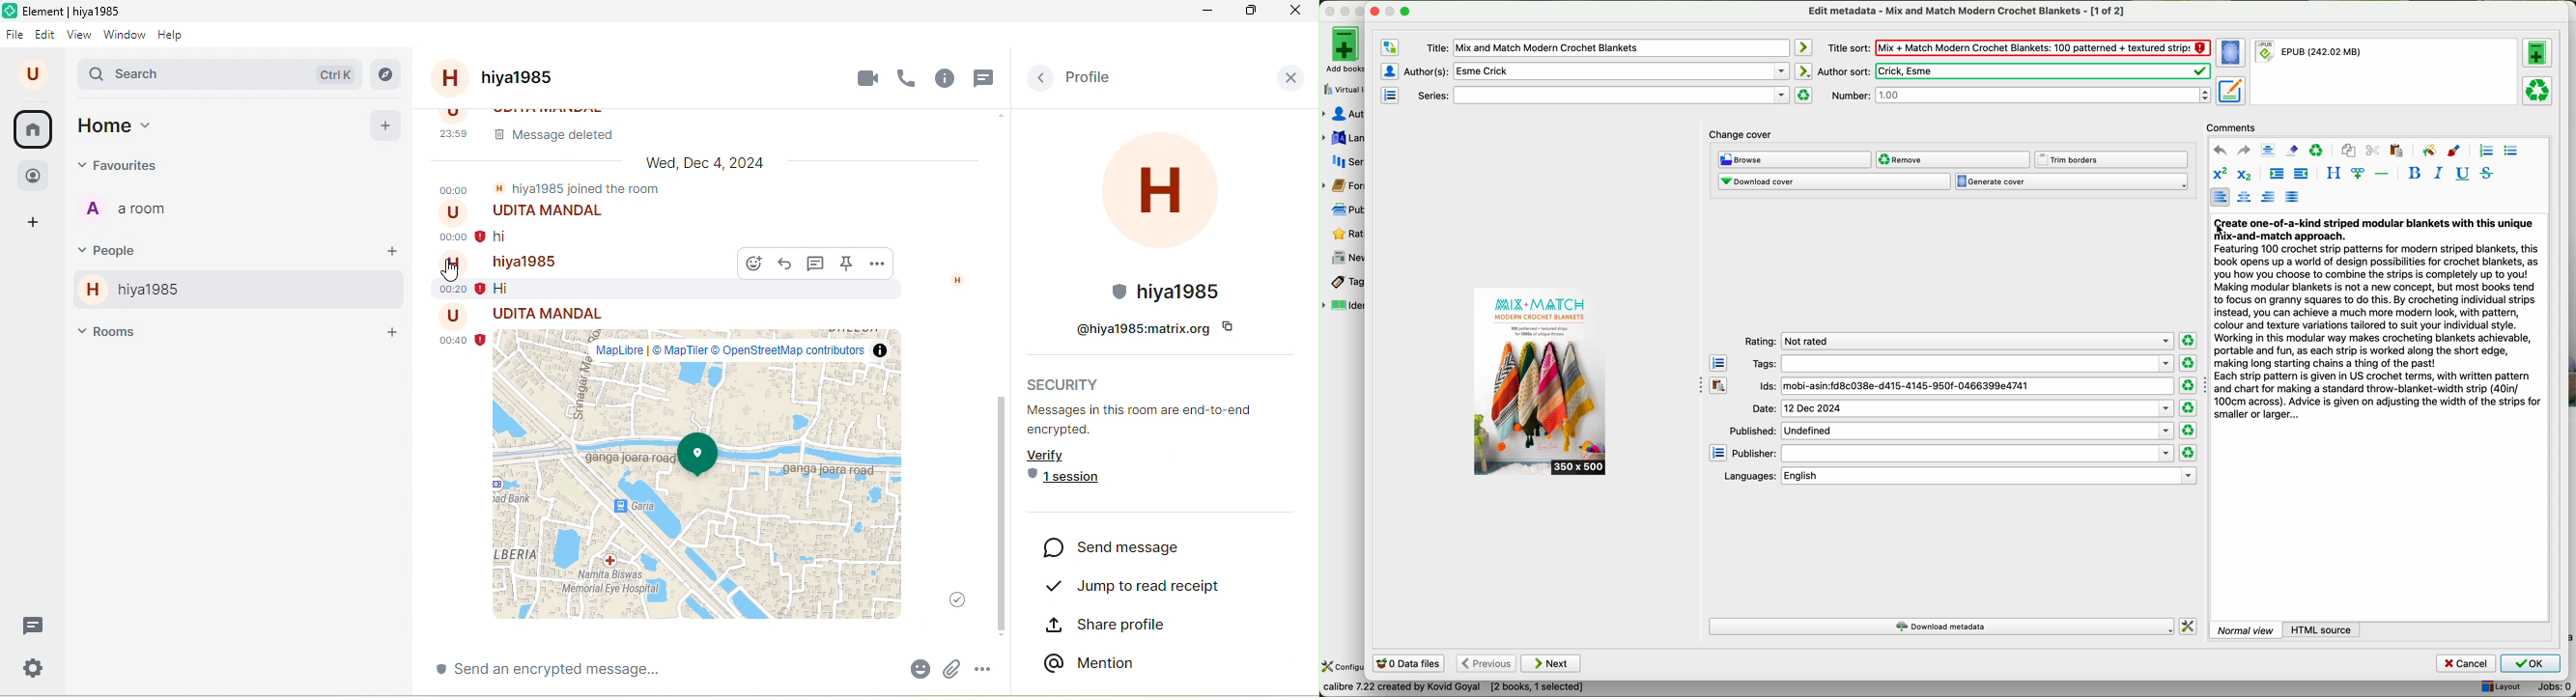  I want to click on maximize, so click(1364, 12).